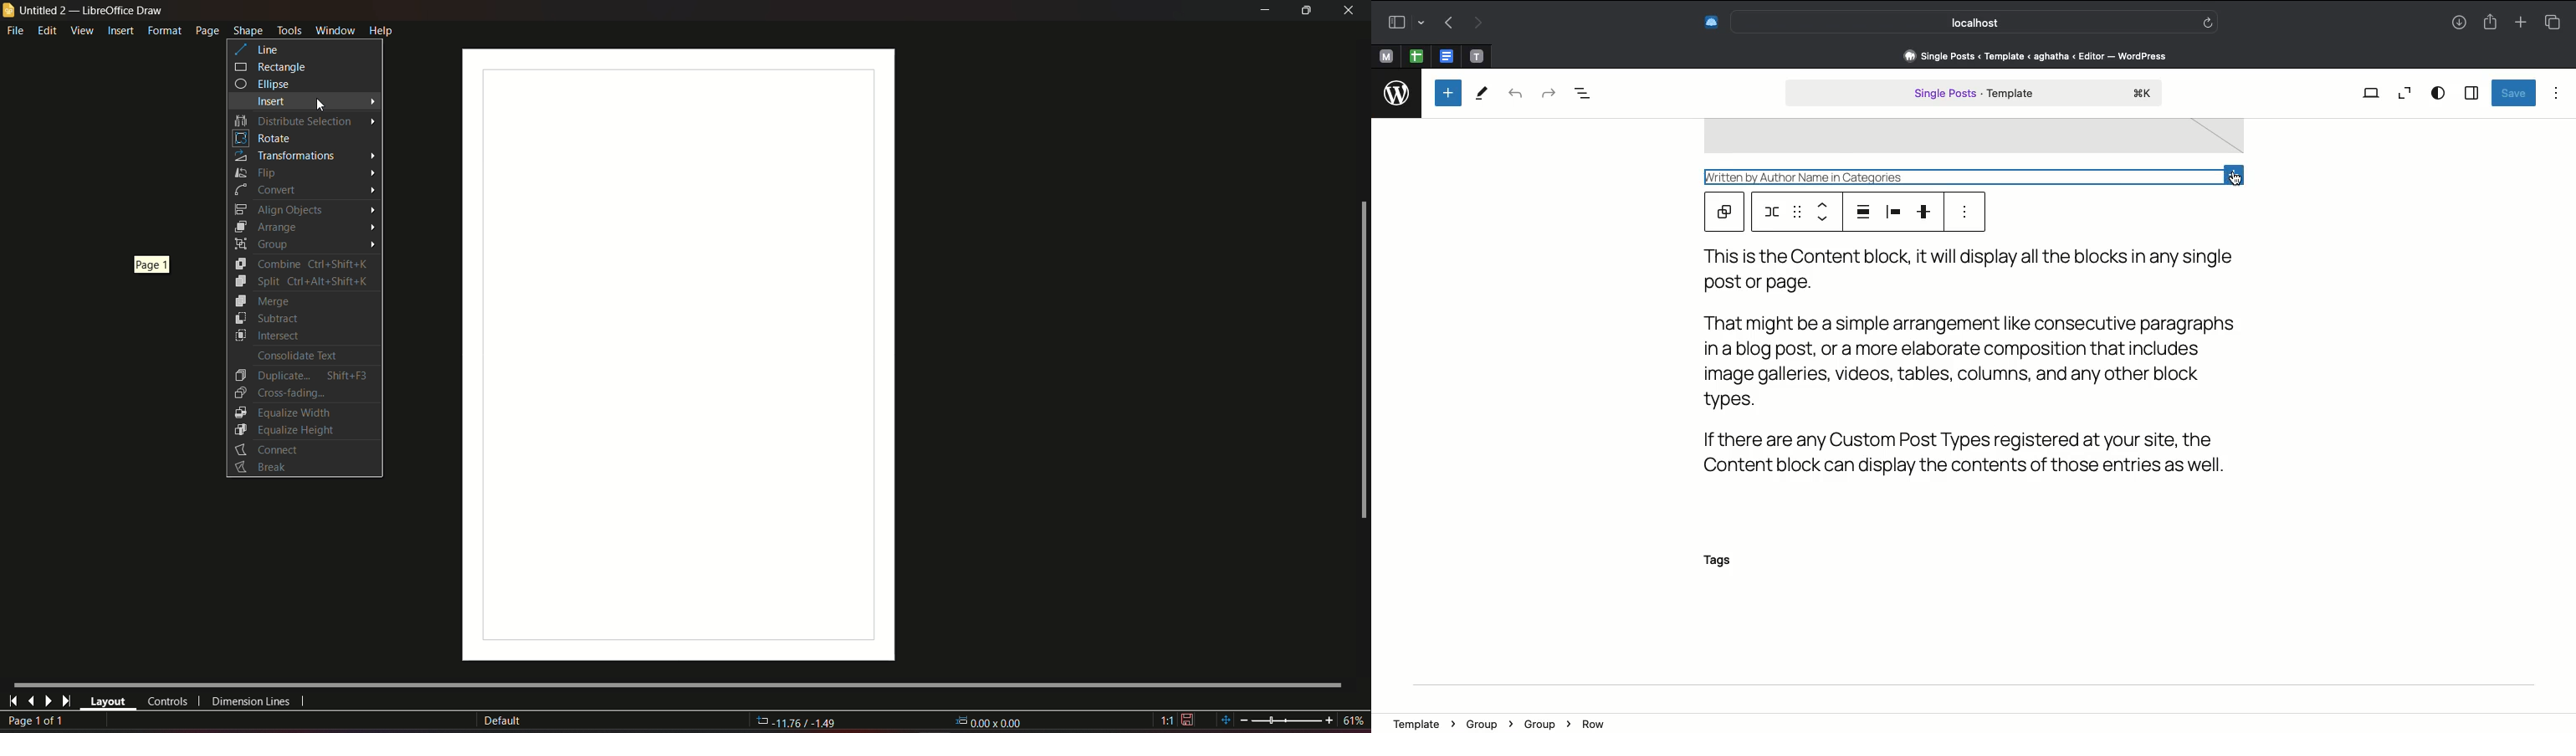 This screenshot has height=756, width=2576. I want to click on Equalize Height, so click(284, 429).